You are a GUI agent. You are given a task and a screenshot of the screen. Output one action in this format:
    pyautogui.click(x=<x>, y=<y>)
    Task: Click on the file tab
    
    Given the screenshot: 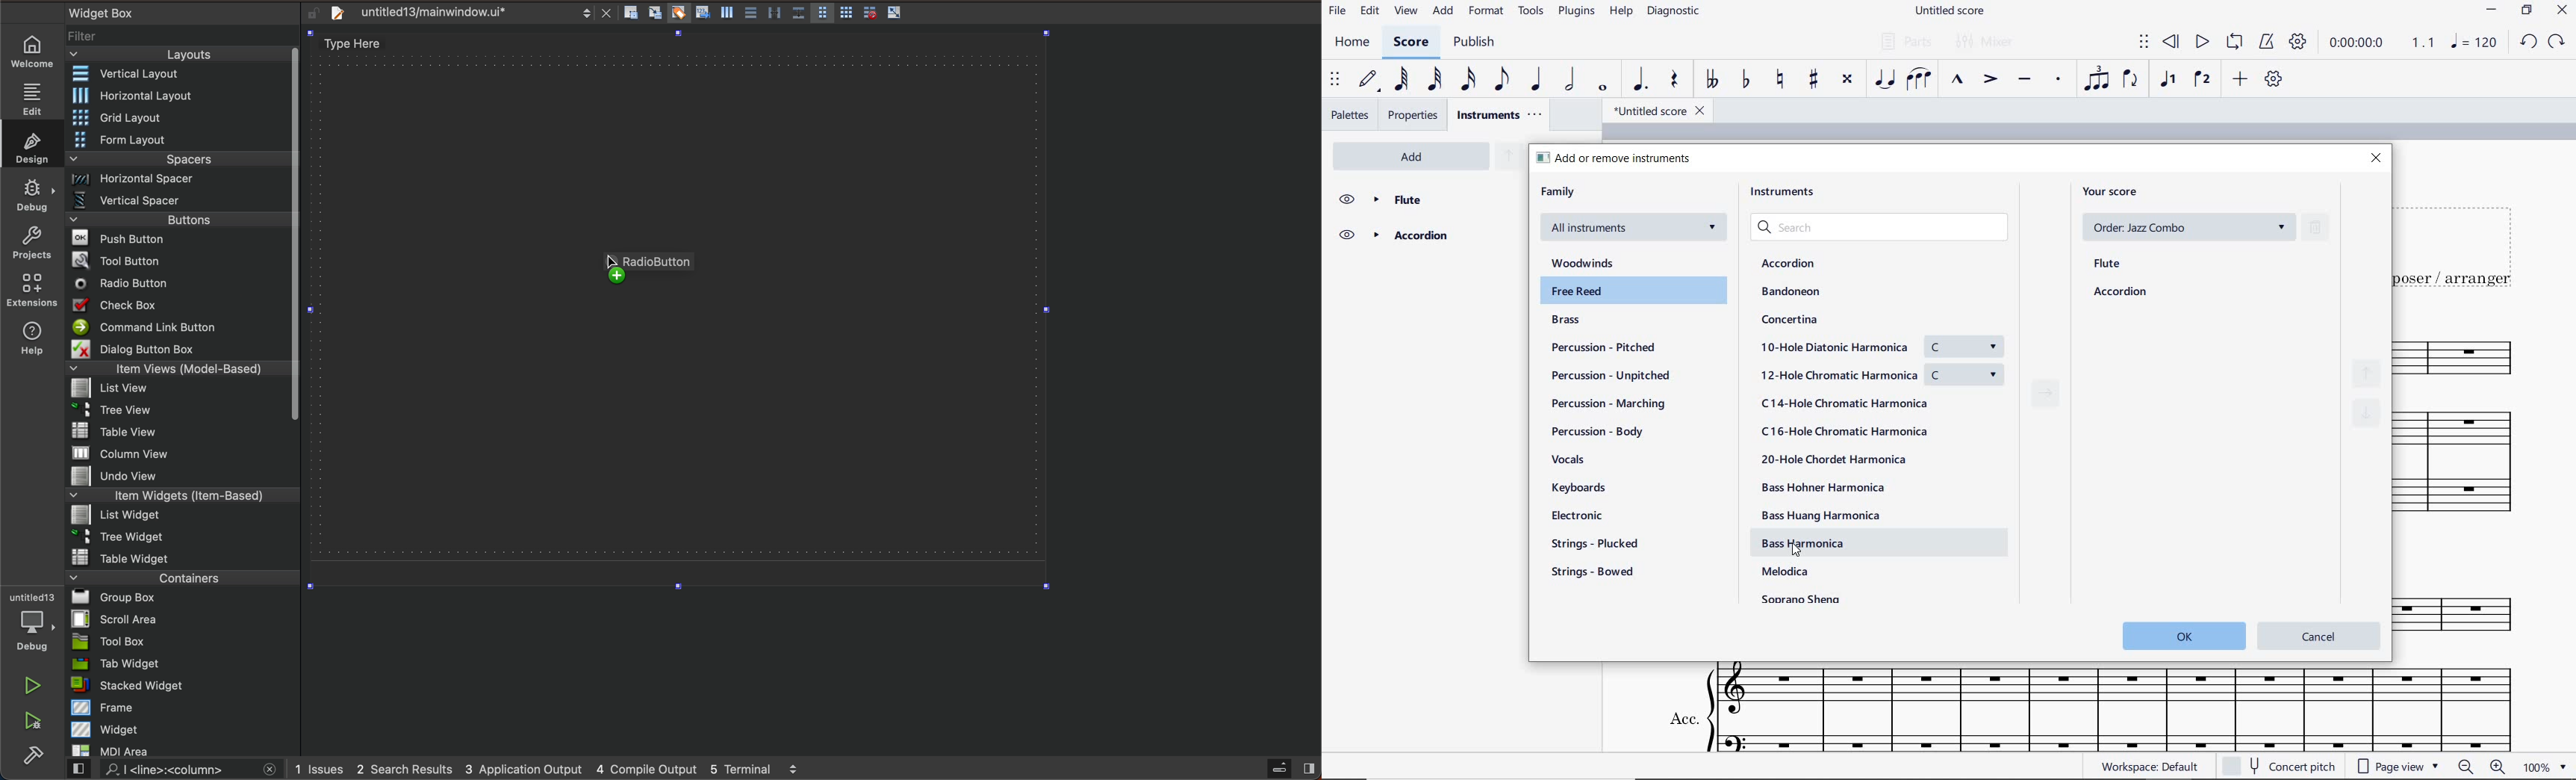 What is the action you would take?
    pyautogui.click(x=467, y=13)
    